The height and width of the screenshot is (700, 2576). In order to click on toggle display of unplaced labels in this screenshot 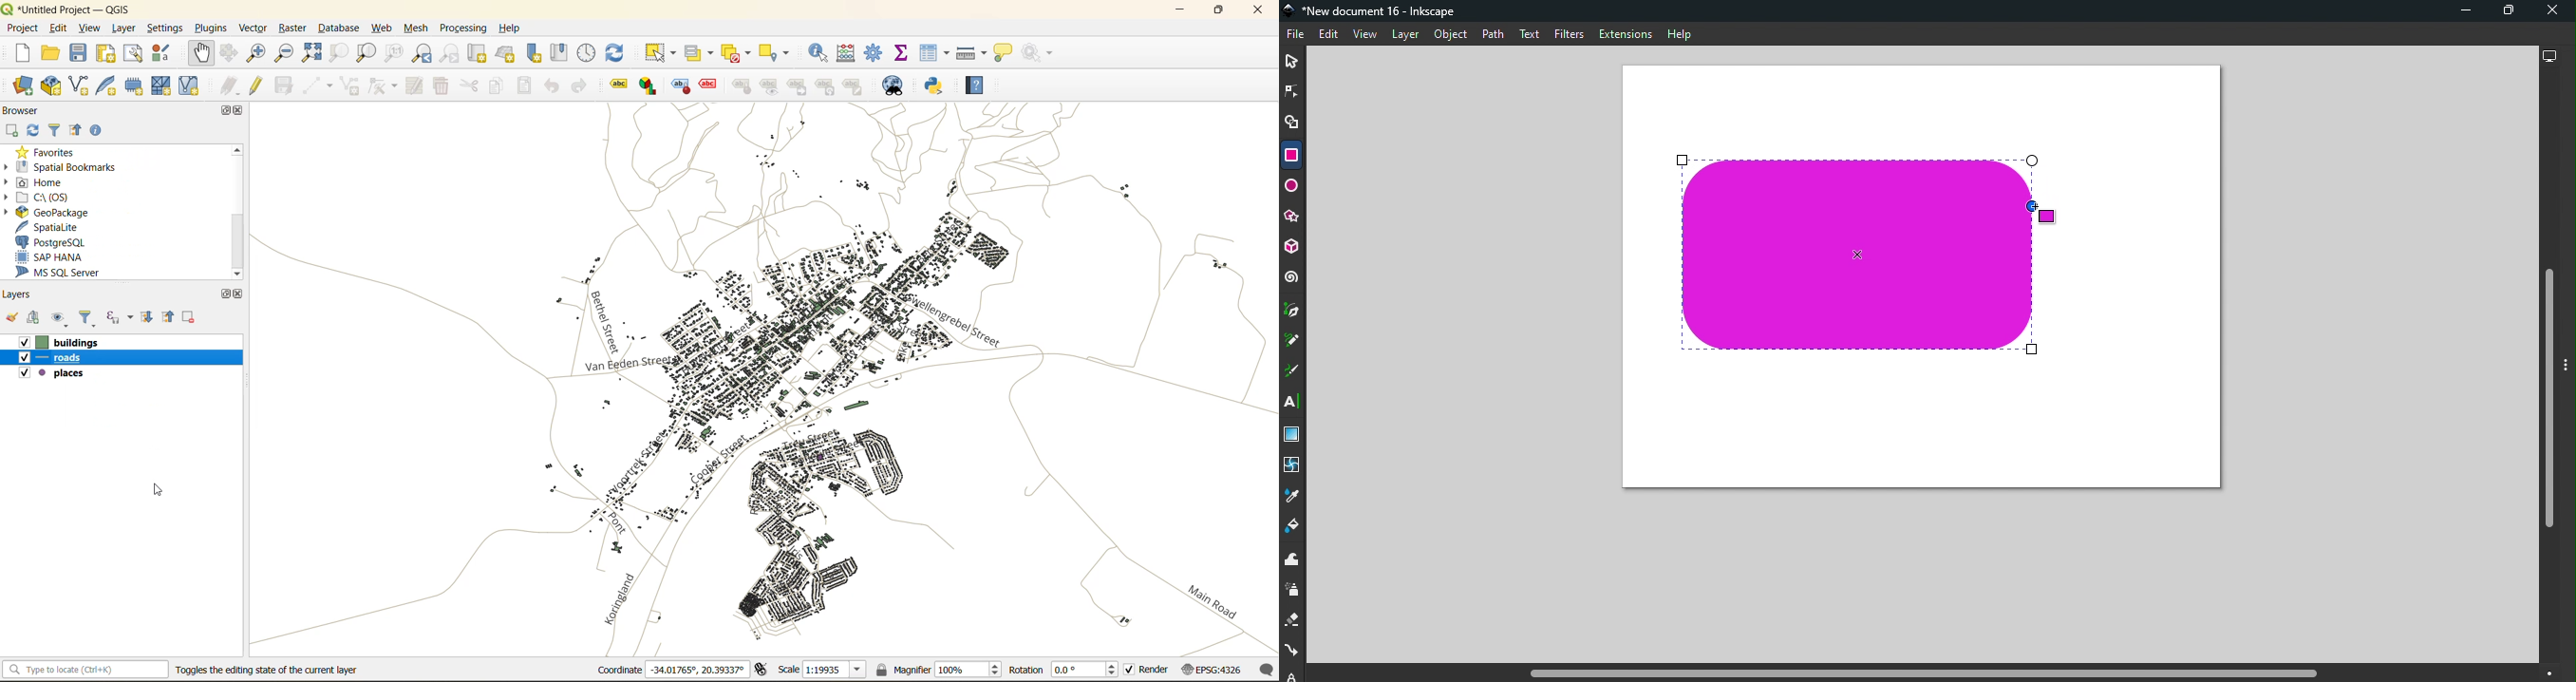, I will do `click(711, 86)`.